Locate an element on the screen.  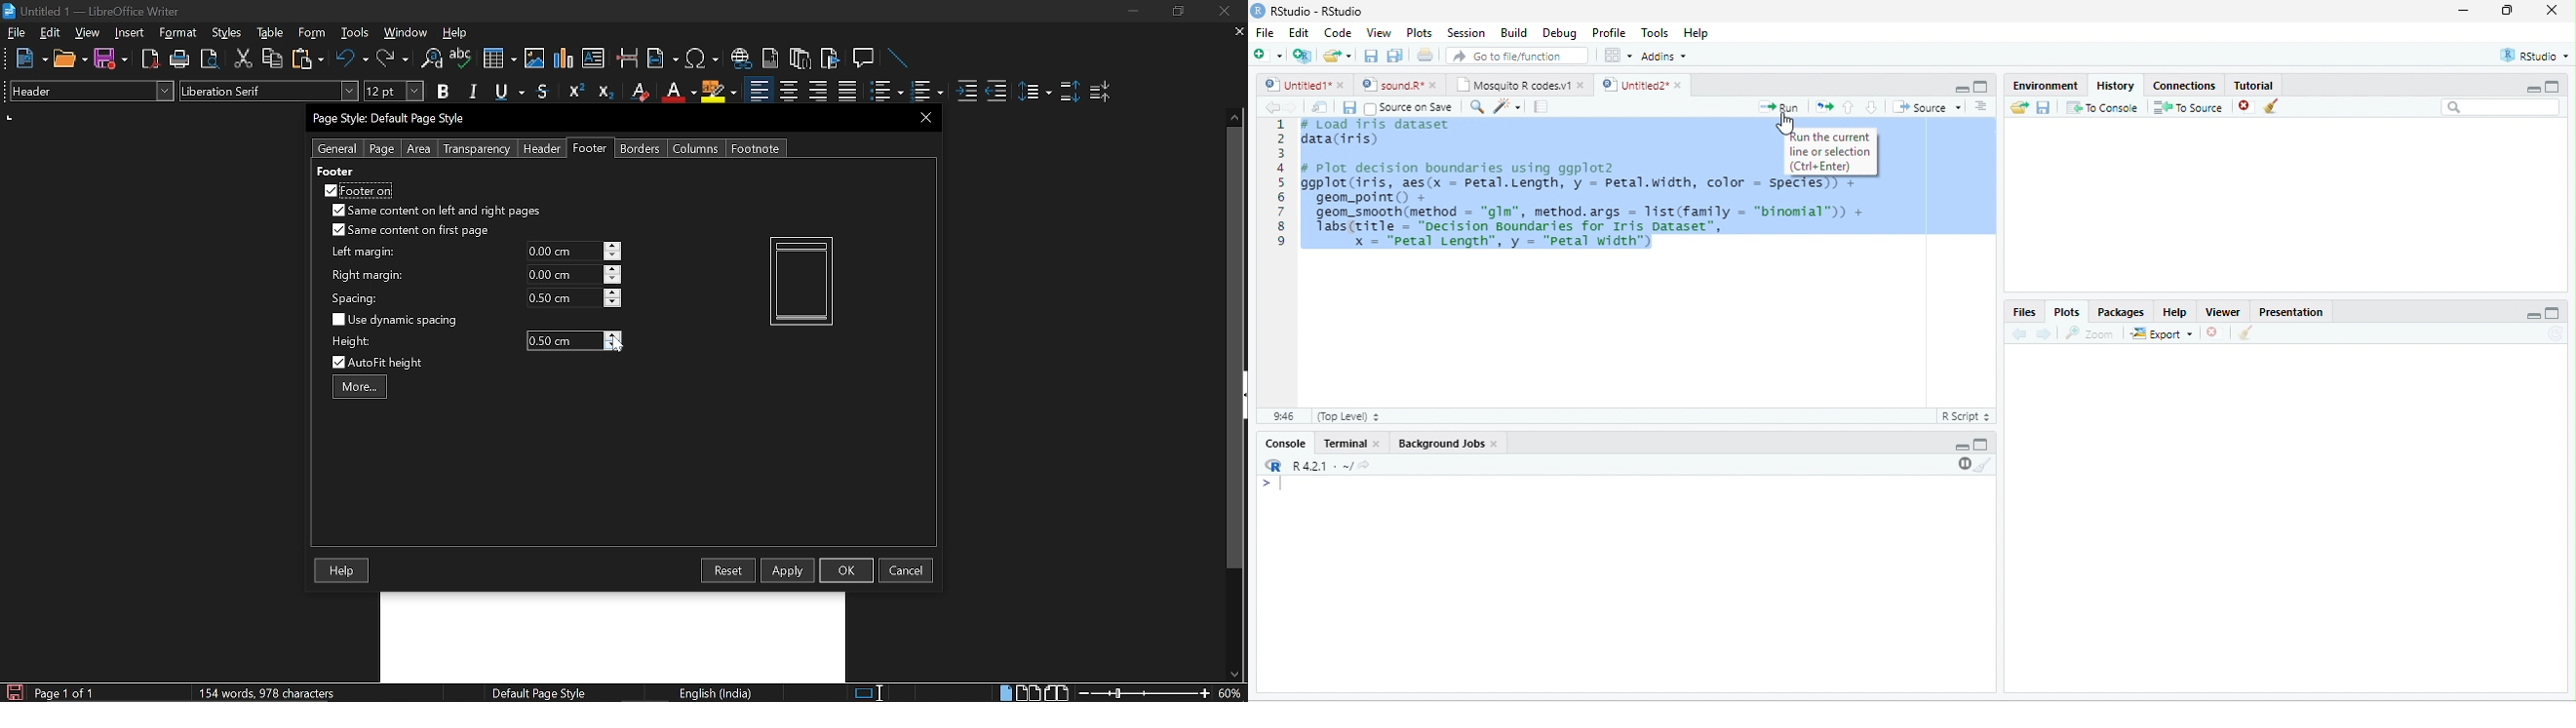
Zoom is located at coordinates (2088, 333).